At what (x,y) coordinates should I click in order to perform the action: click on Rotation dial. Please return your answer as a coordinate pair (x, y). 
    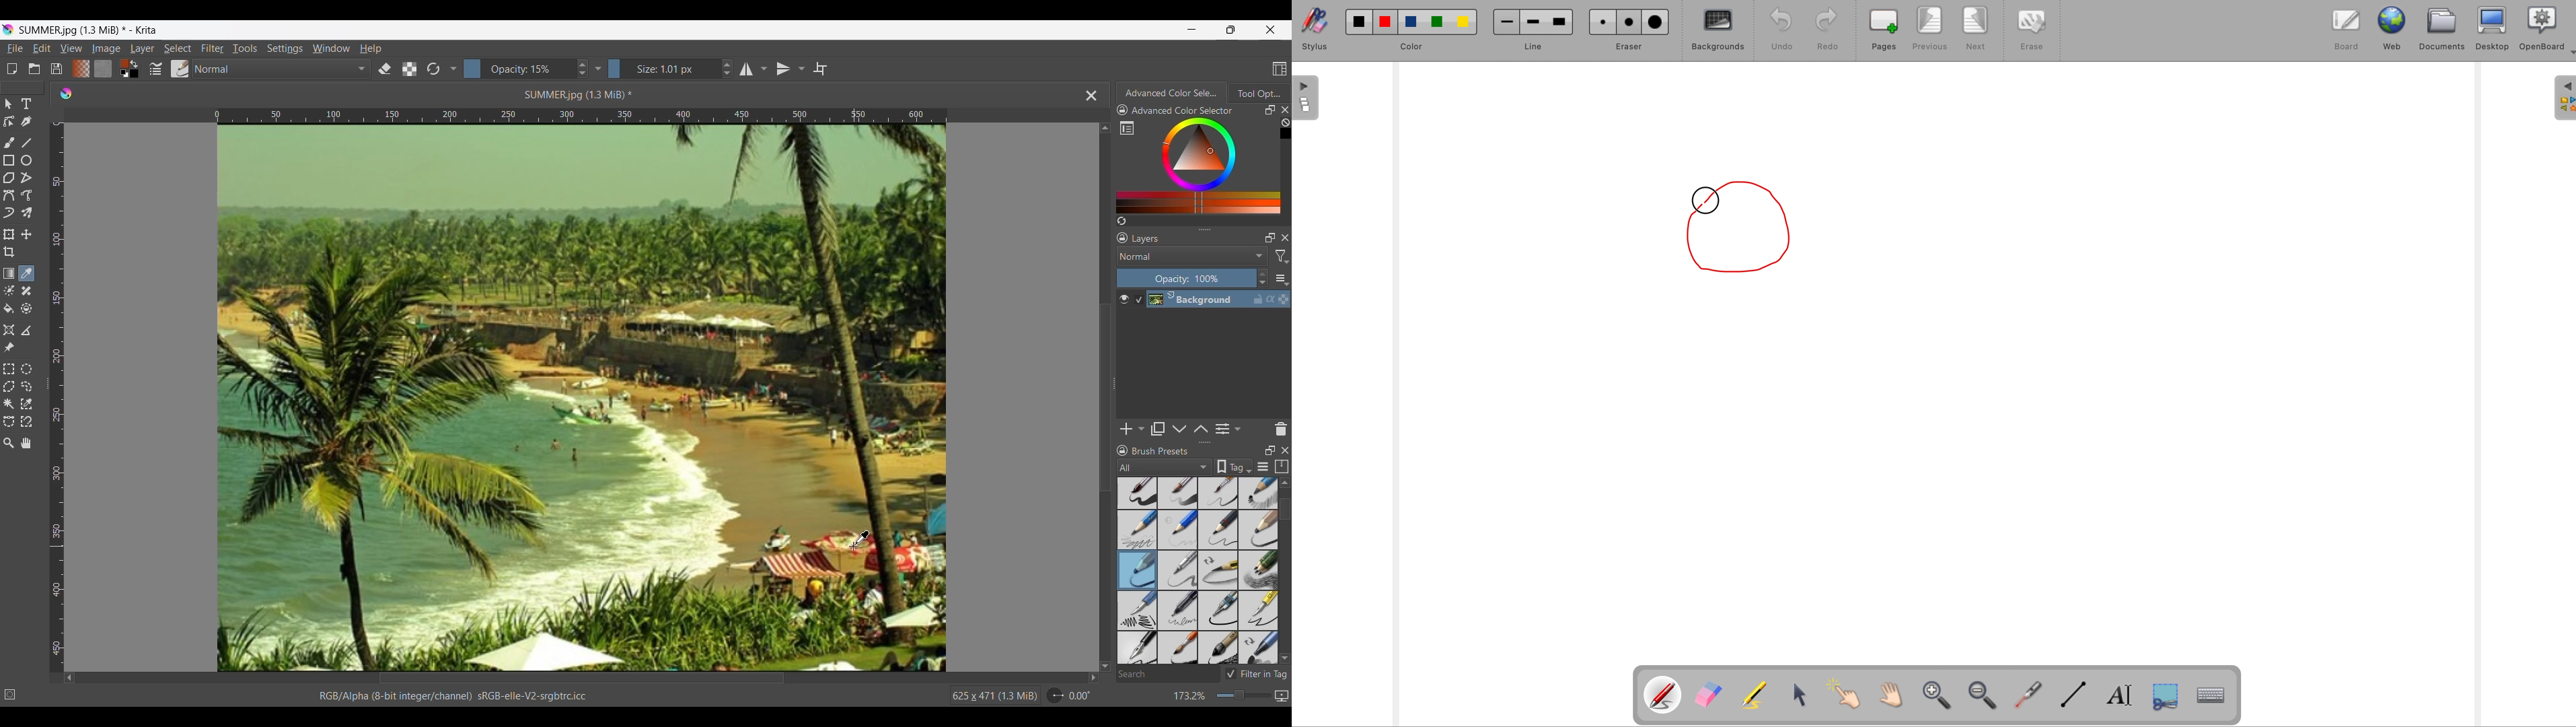
    Looking at the image, I should click on (1055, 696).